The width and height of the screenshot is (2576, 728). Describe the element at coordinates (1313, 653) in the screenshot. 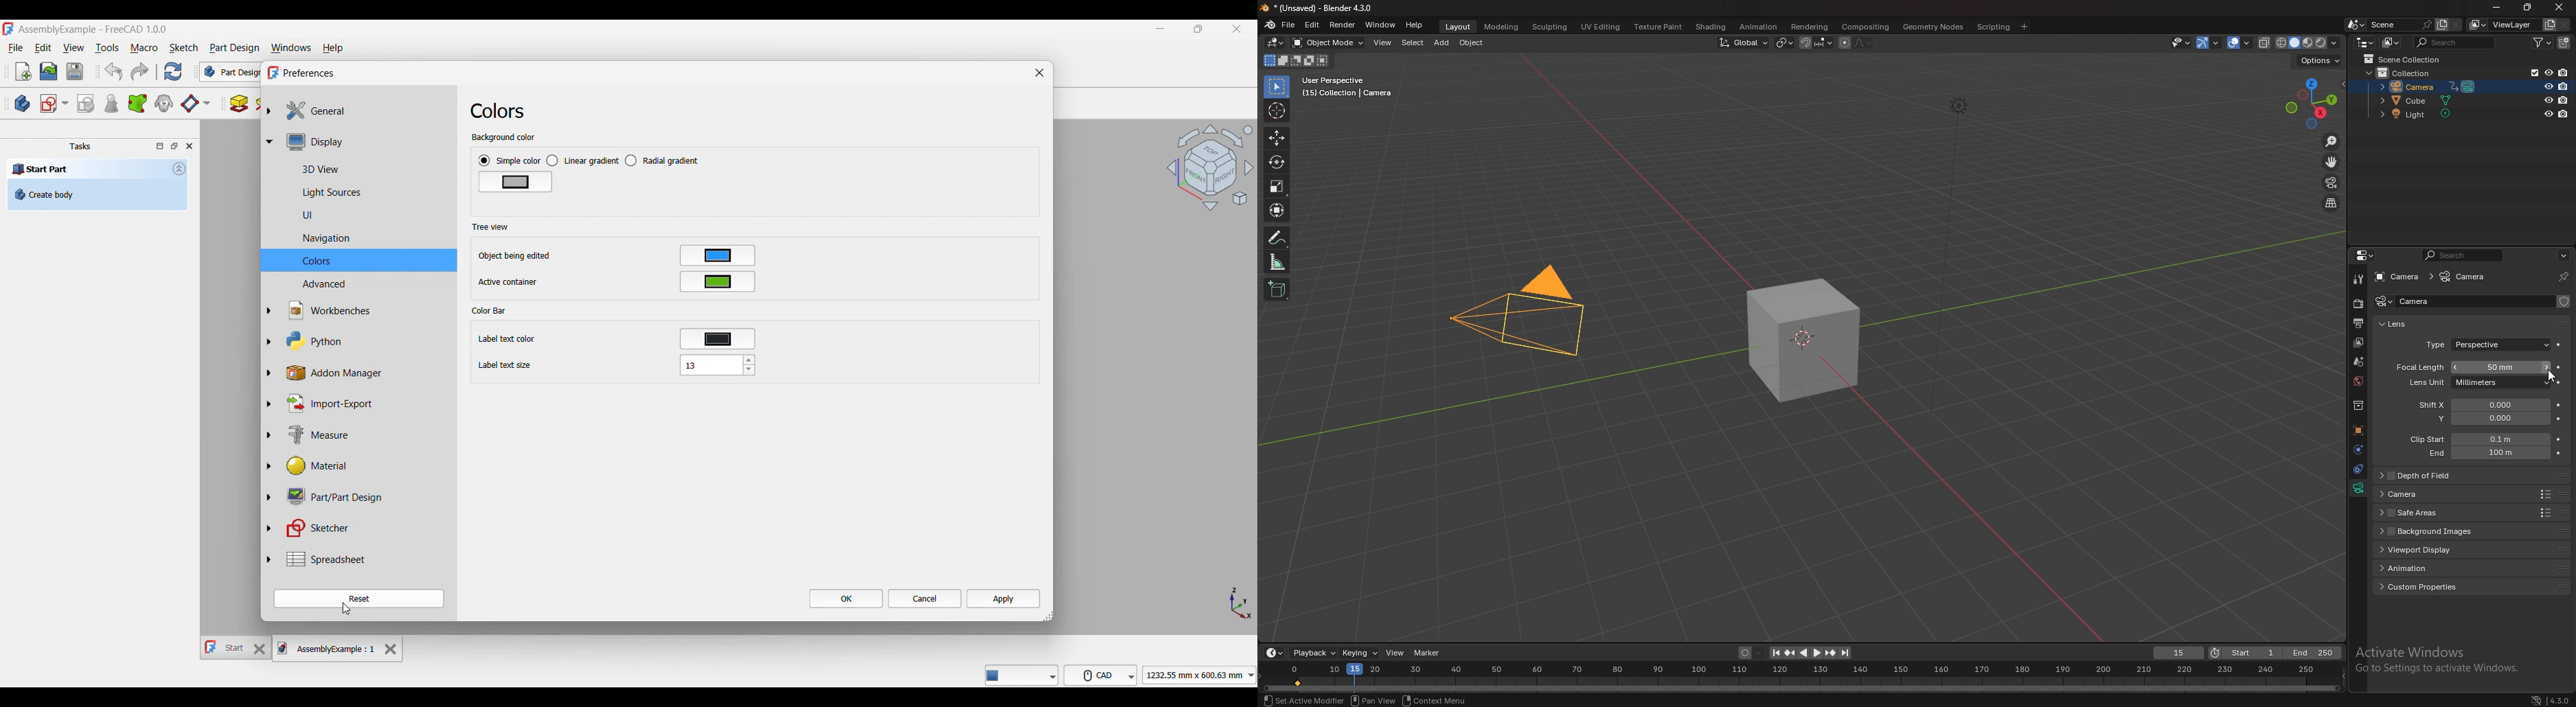

I see `playback` at that location.